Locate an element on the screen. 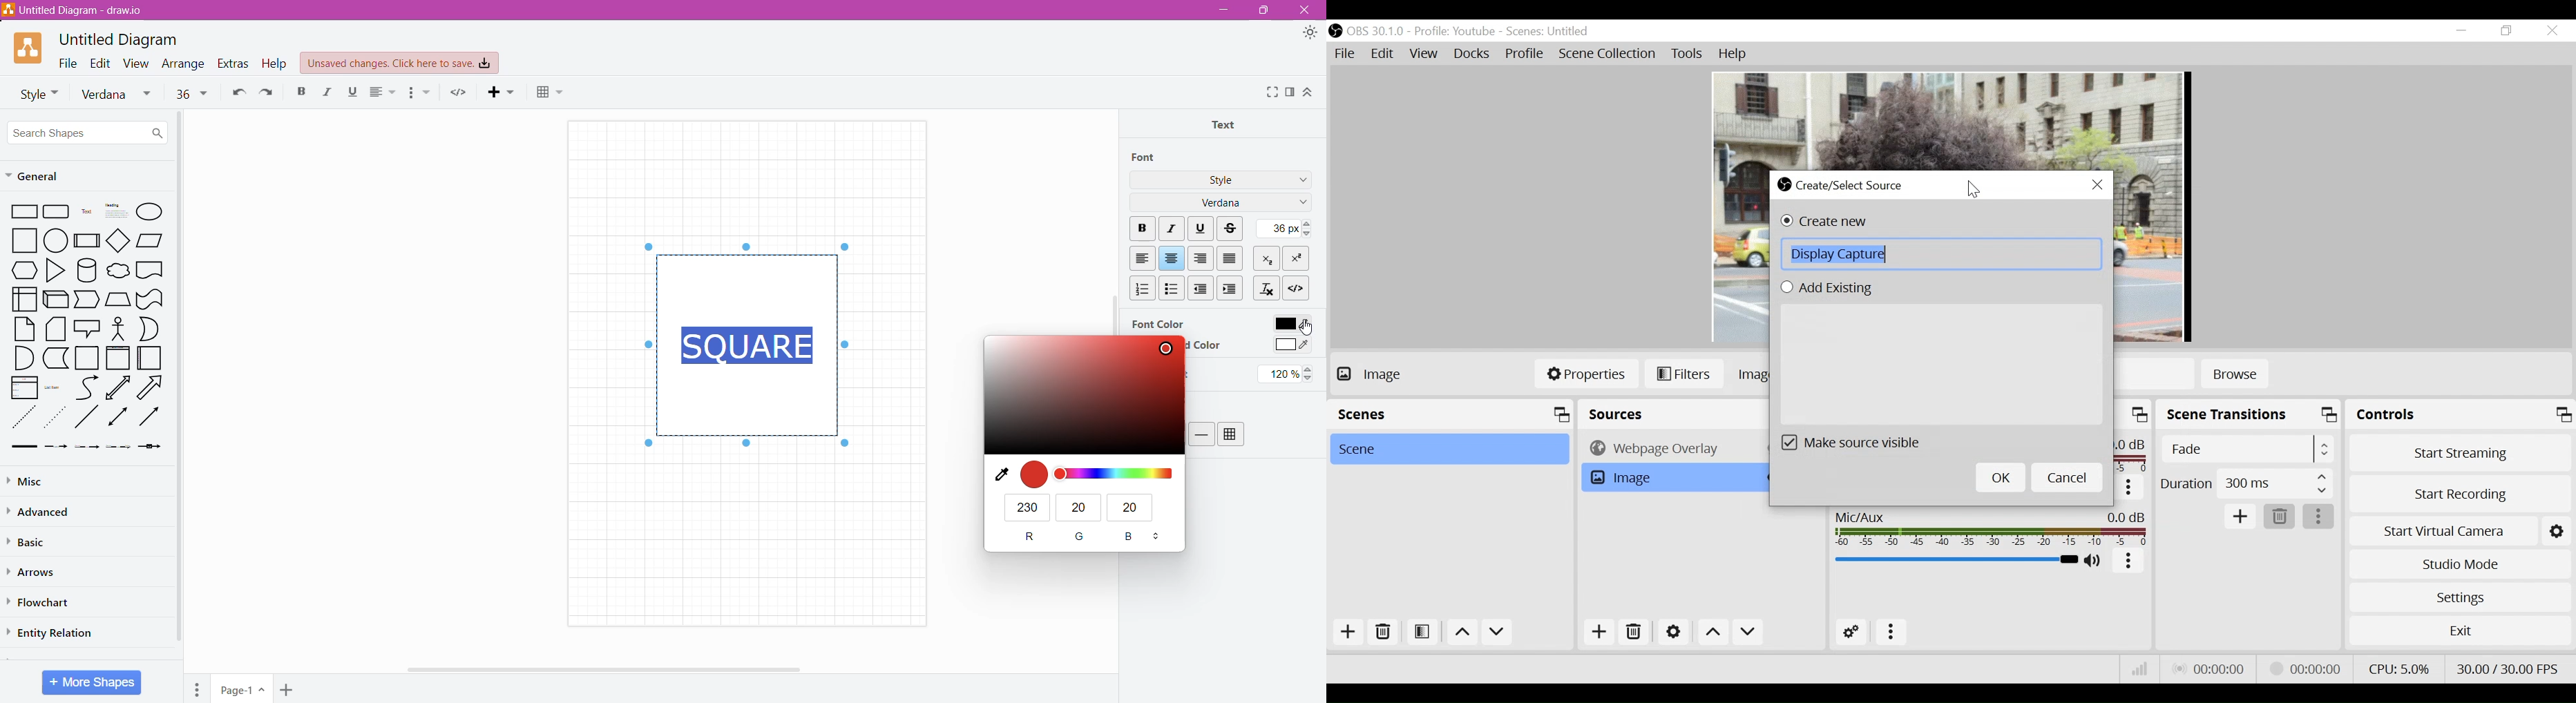  red color is located at coordinates (1034, 474).